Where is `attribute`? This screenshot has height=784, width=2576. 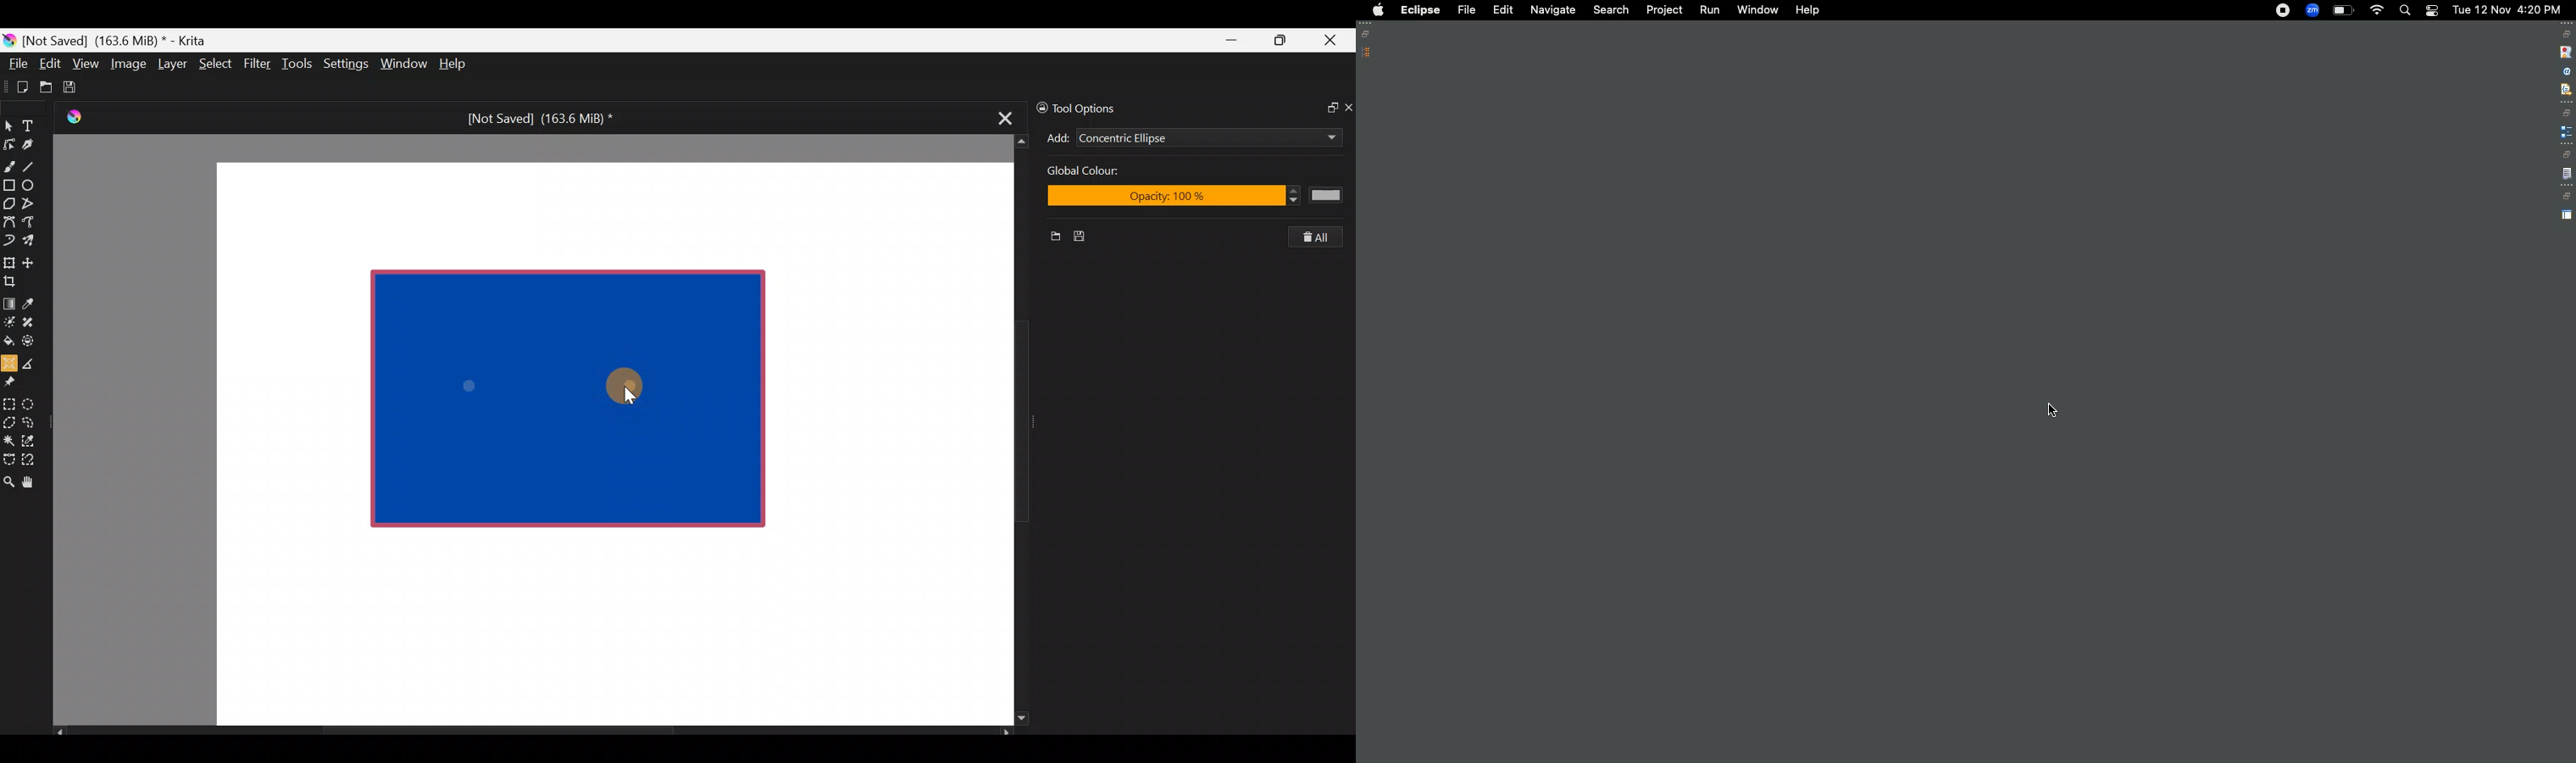
attribute is located at coordinates (2565, 72).